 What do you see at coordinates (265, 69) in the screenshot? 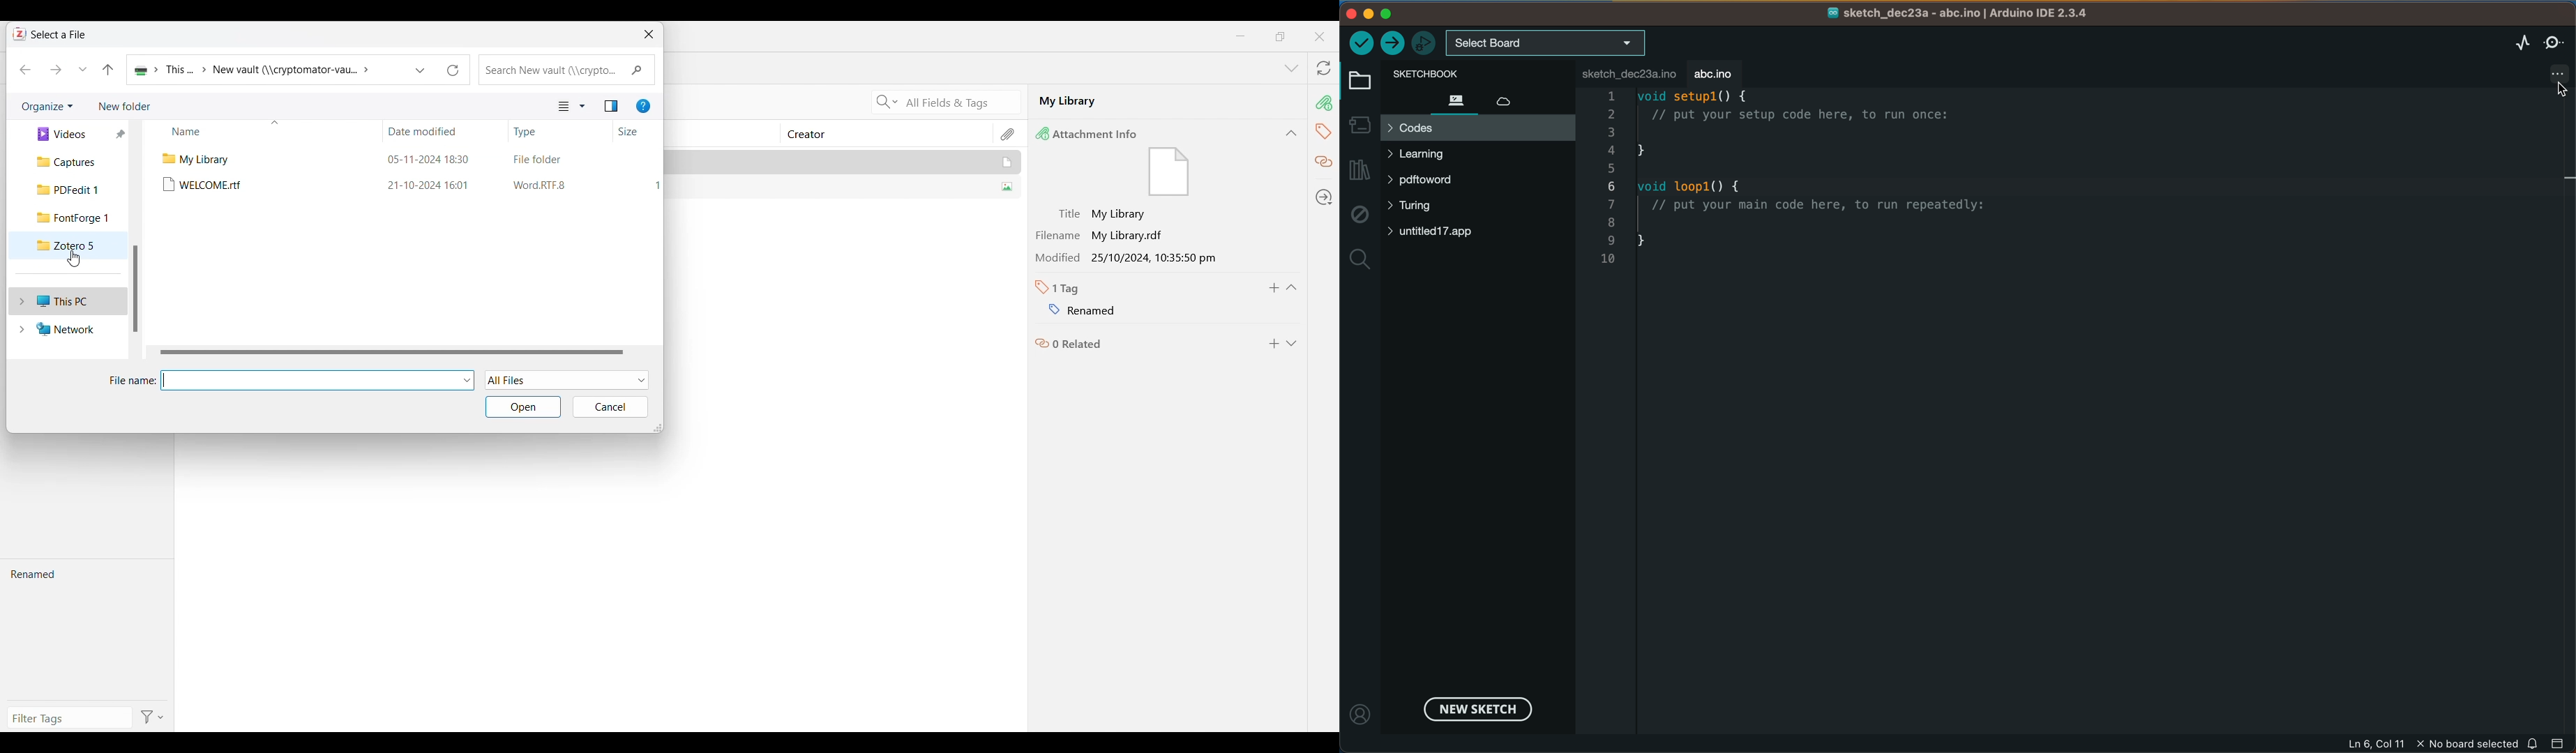
I see `Patchway of current folder` at bounding box center [265, 69].